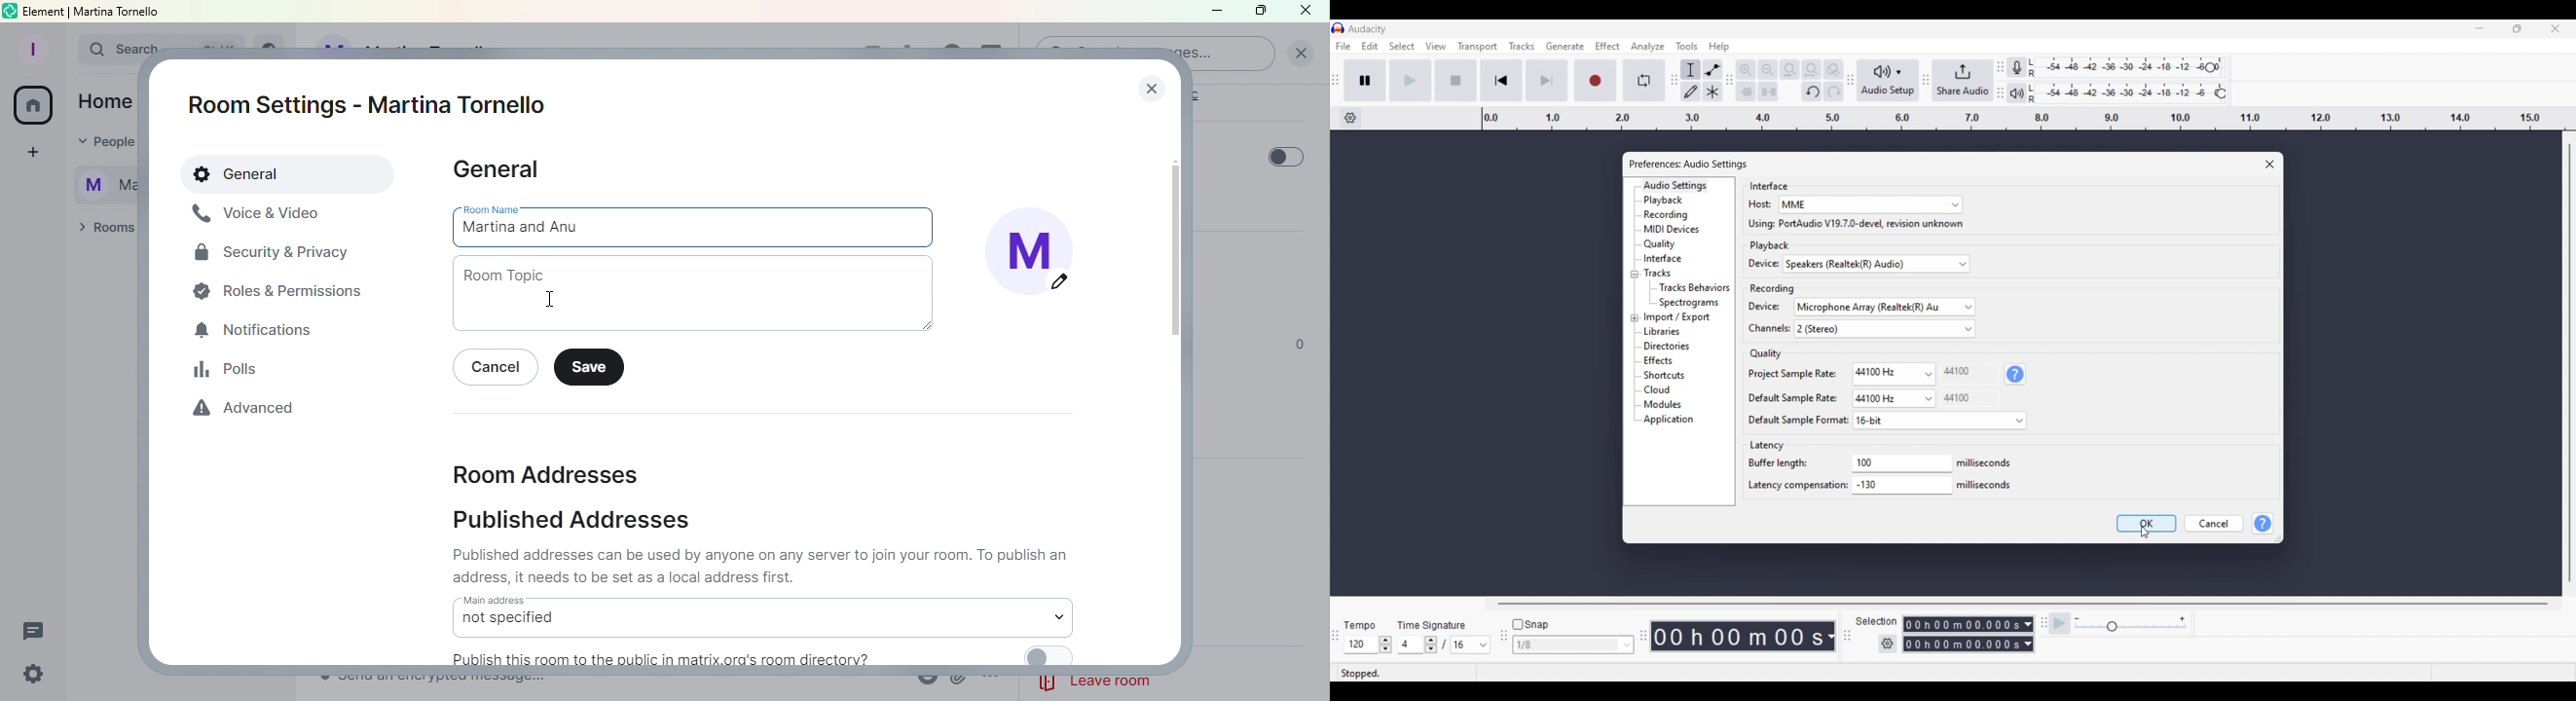 This screenshot has width=2576, height=728. I want to click on Scale to measure audio length, so click(2029, 119).